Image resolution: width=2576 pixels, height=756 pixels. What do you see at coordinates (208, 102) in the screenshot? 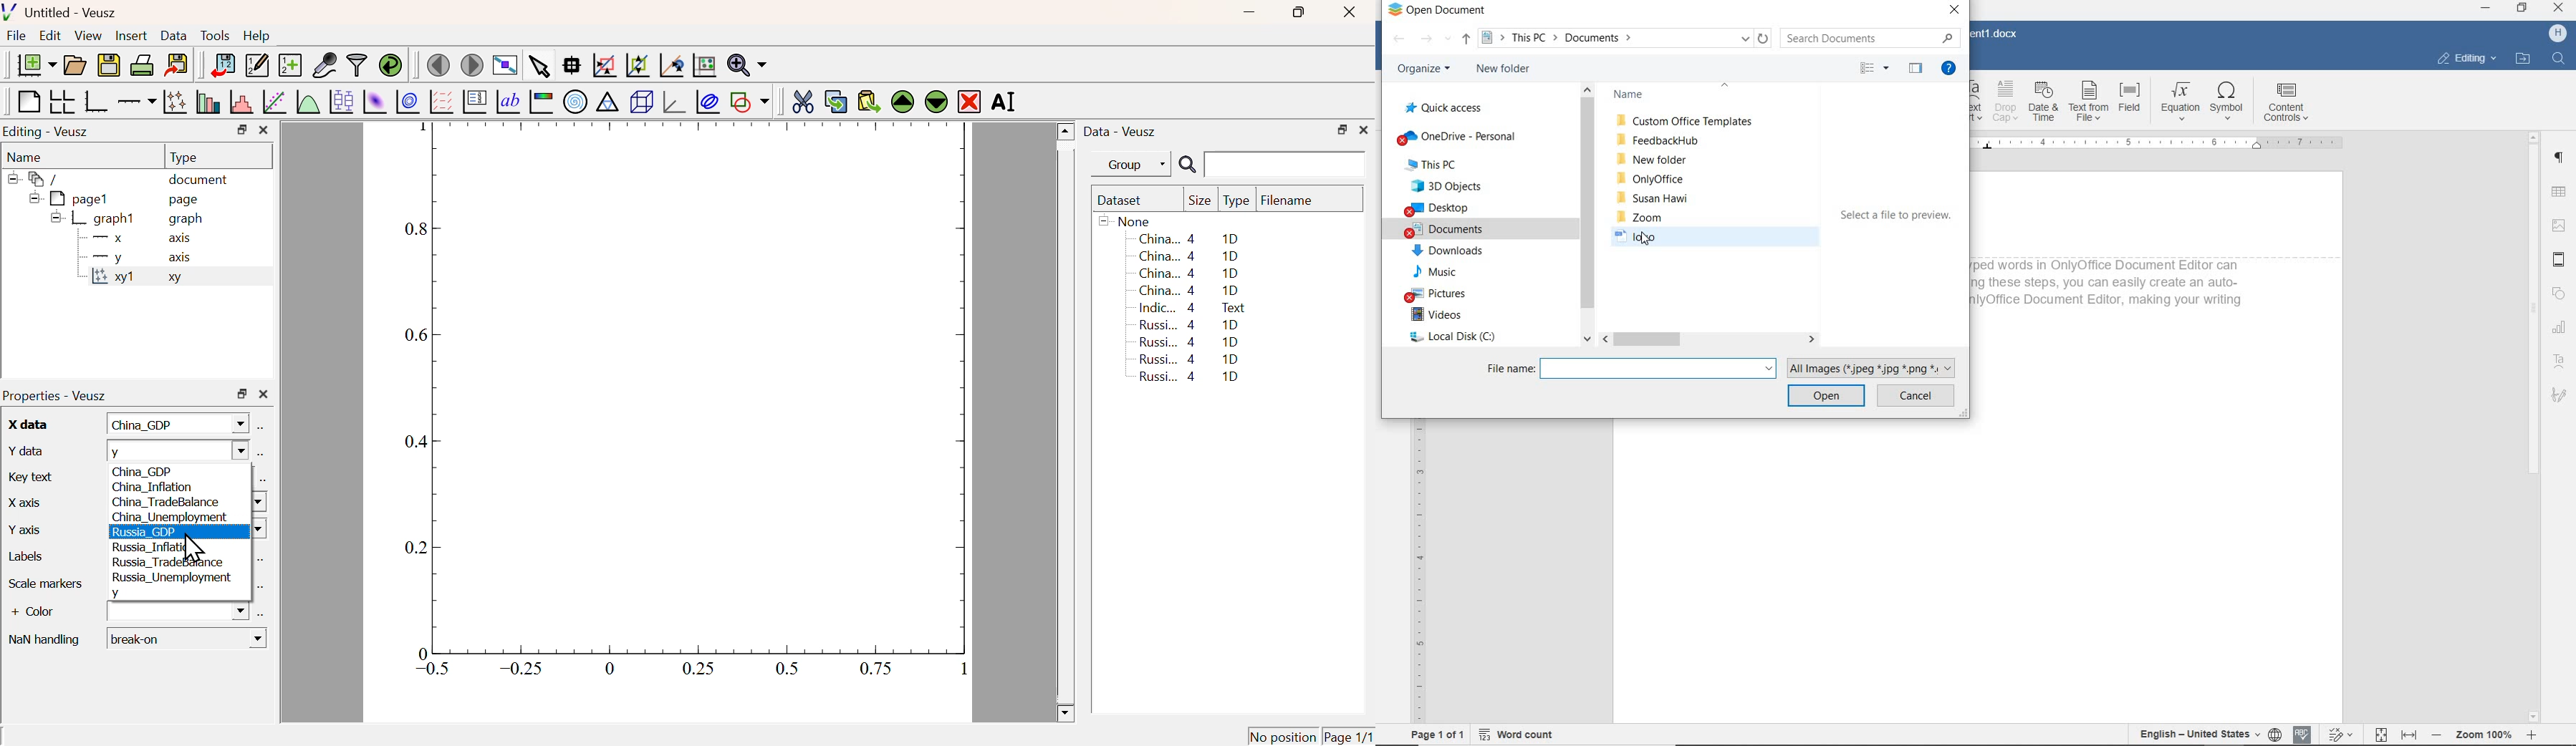
I see `Plot bar charts` at bounding box center [208, 102].